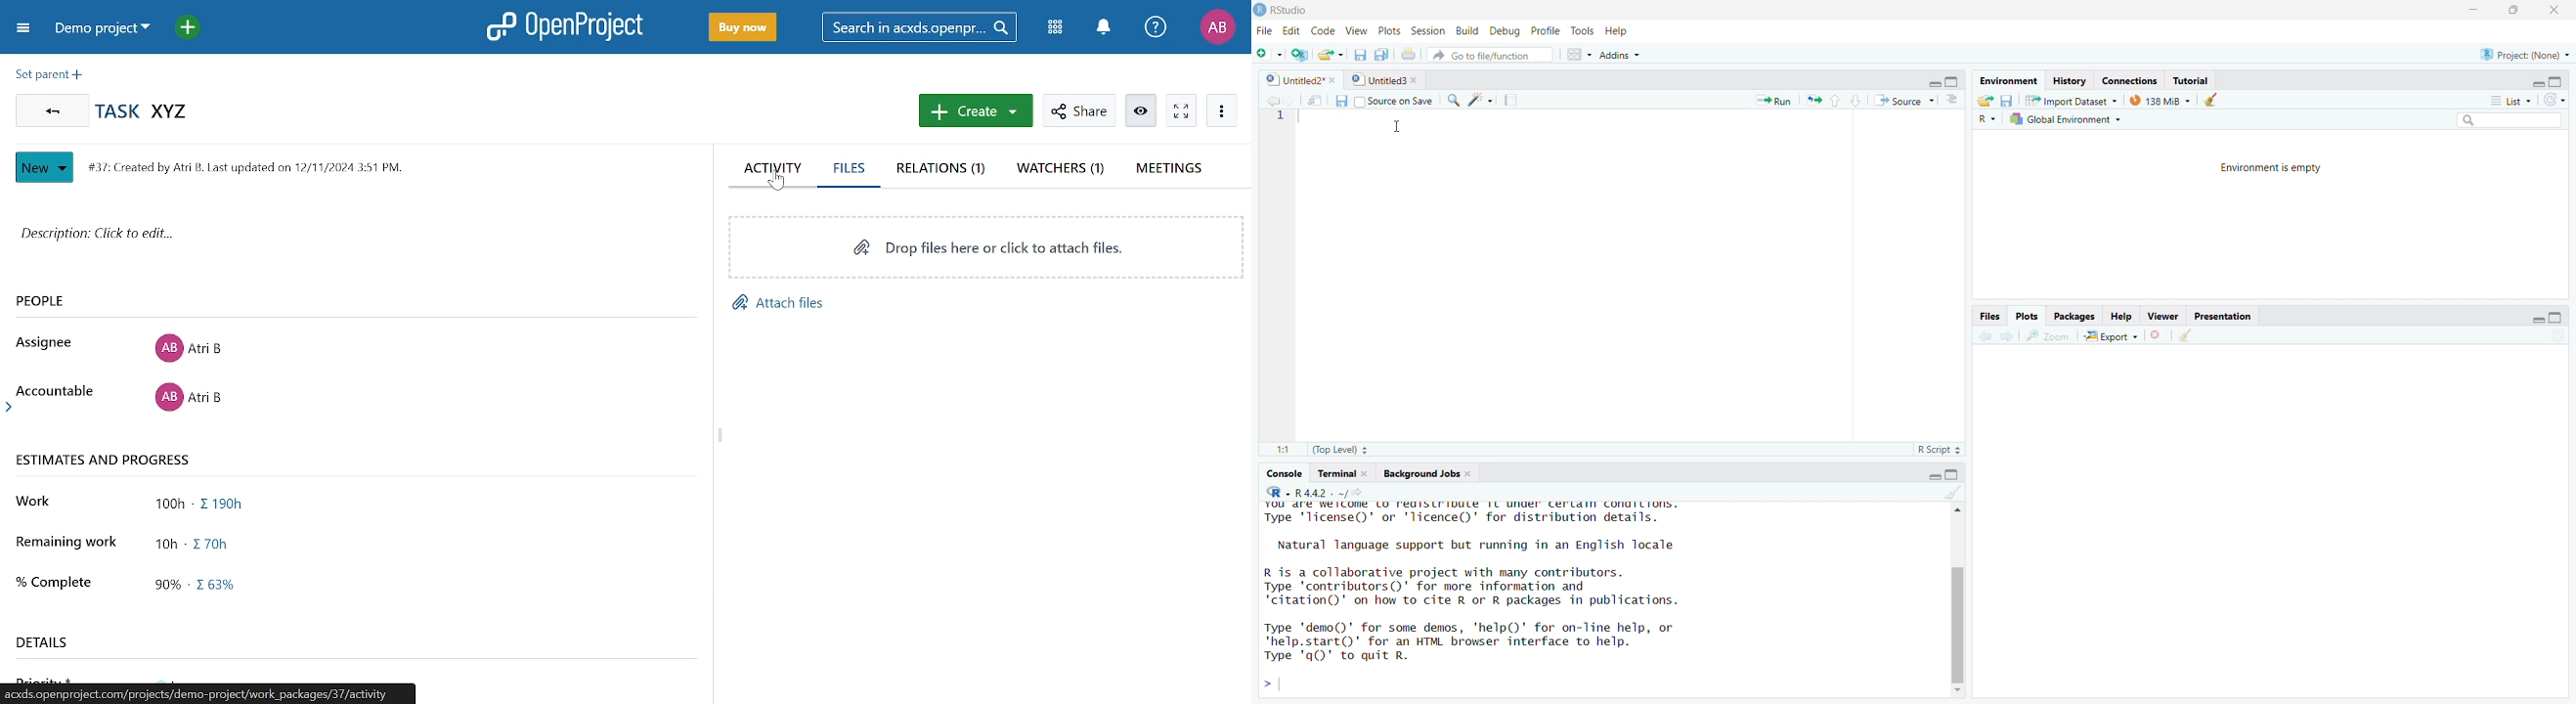  I want to click on Remaining work, so click(69, 543).